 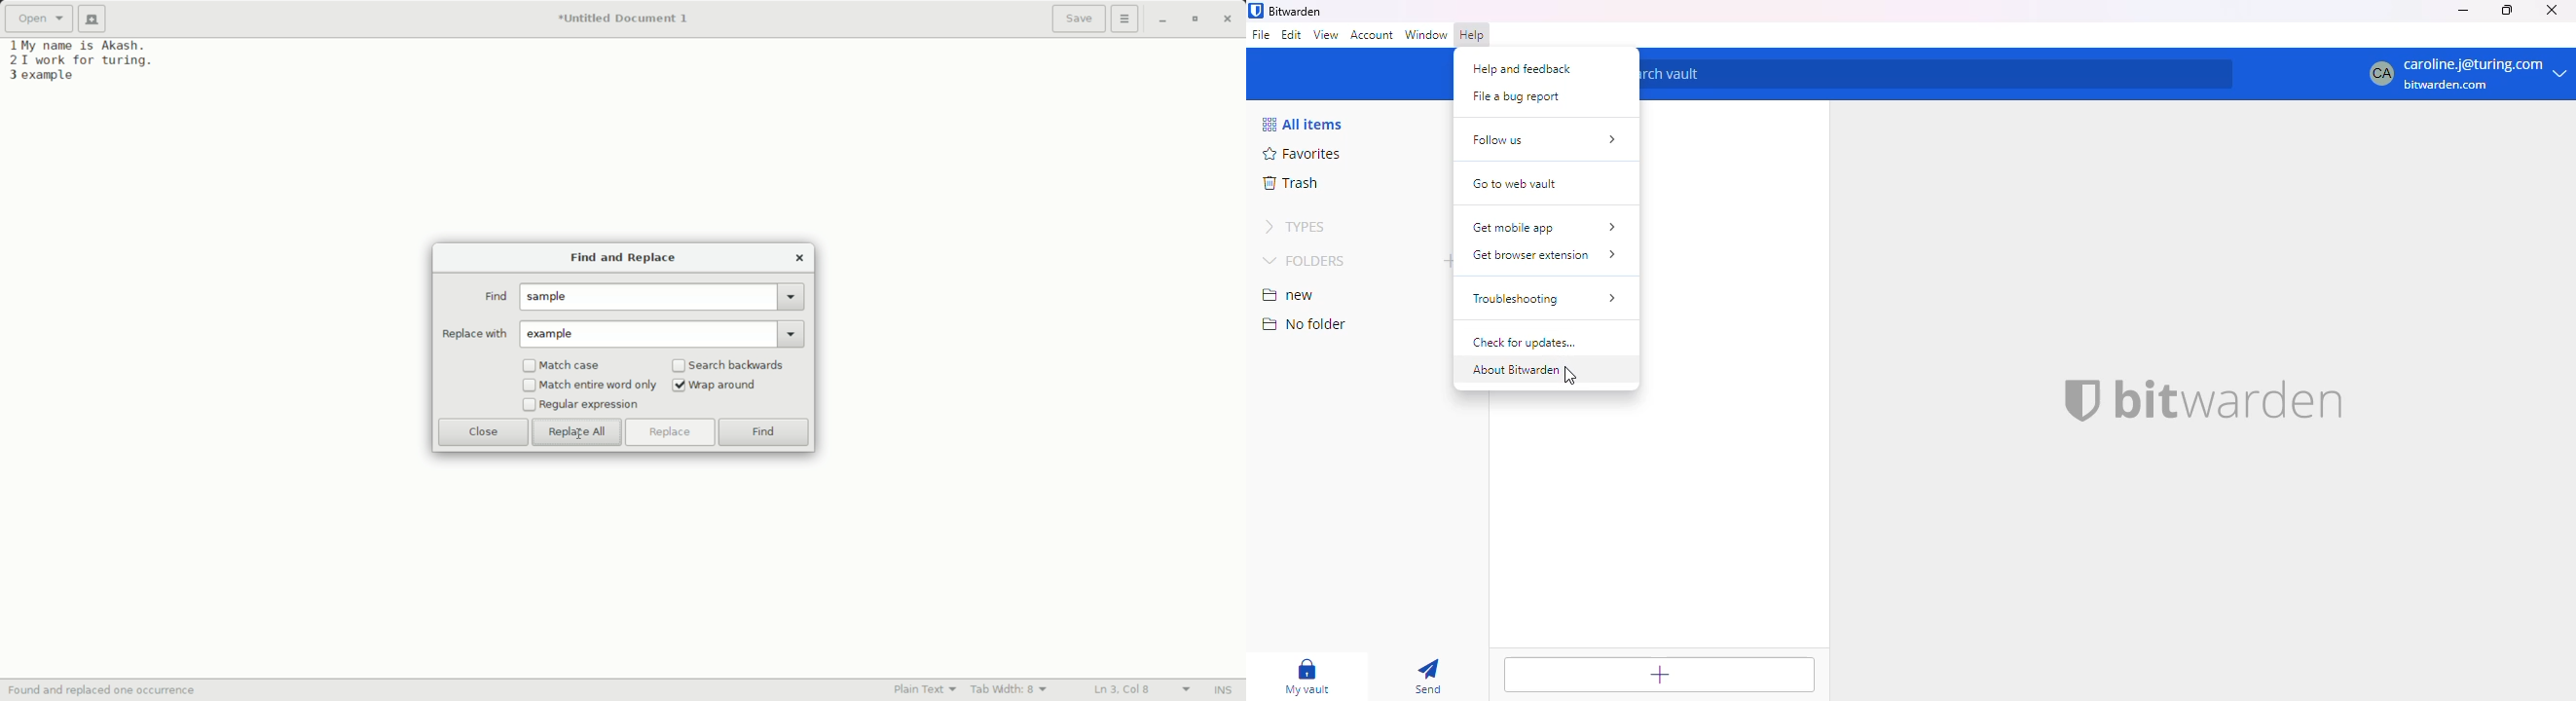 What do you see at coordinates (1079, 20) in the screenshot?
I see `save` at bounding box center [1079, 20].